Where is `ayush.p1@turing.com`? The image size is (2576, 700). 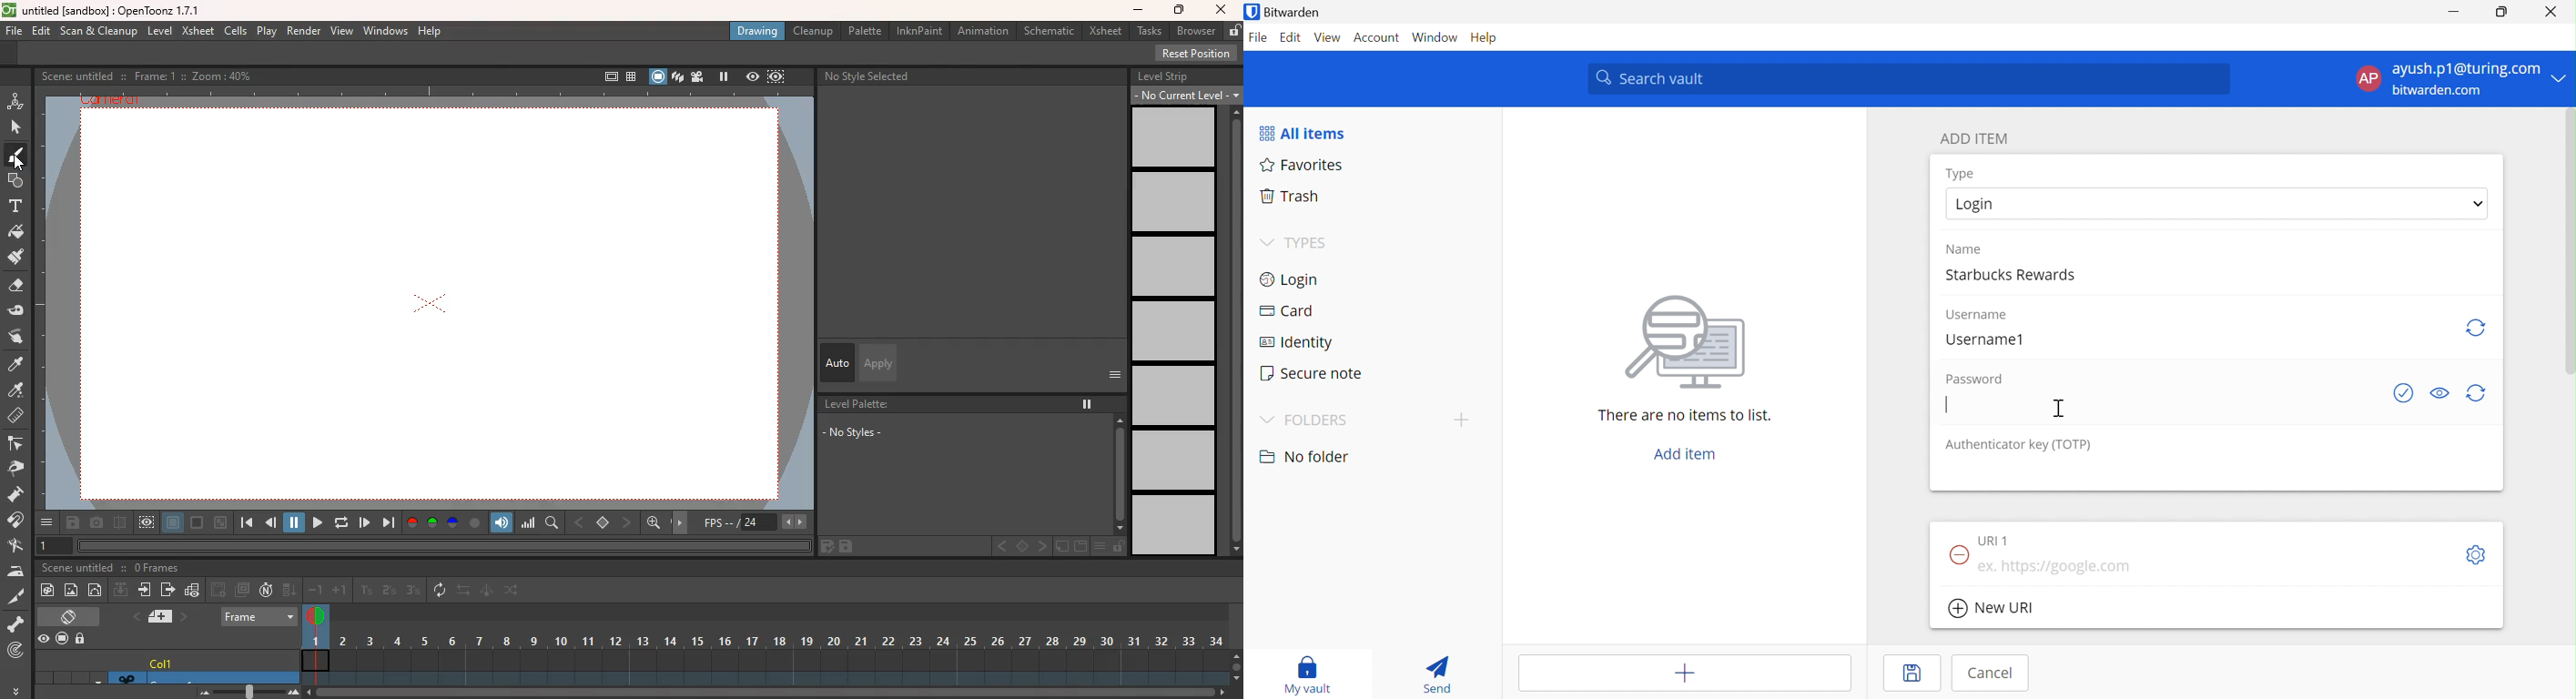 ayush.p1@turing.com is located at coordinates (2466, 68).